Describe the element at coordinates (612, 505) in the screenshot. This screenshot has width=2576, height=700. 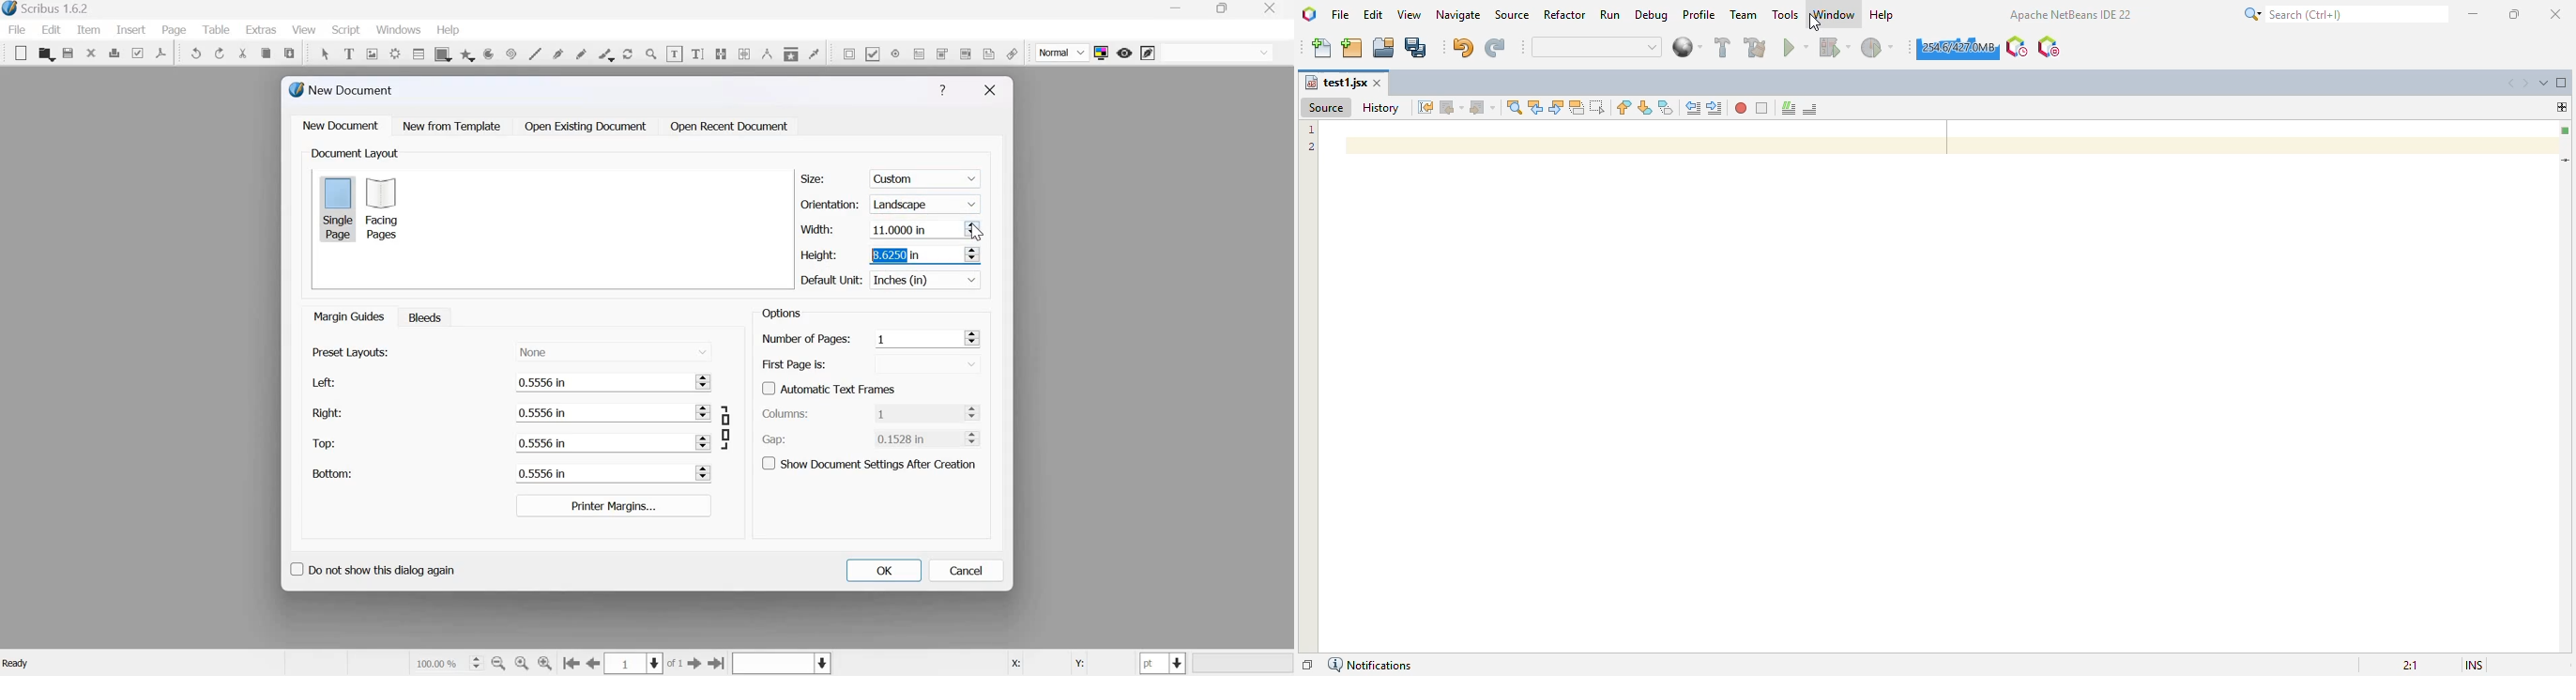
I see `Printer margins` at that location.